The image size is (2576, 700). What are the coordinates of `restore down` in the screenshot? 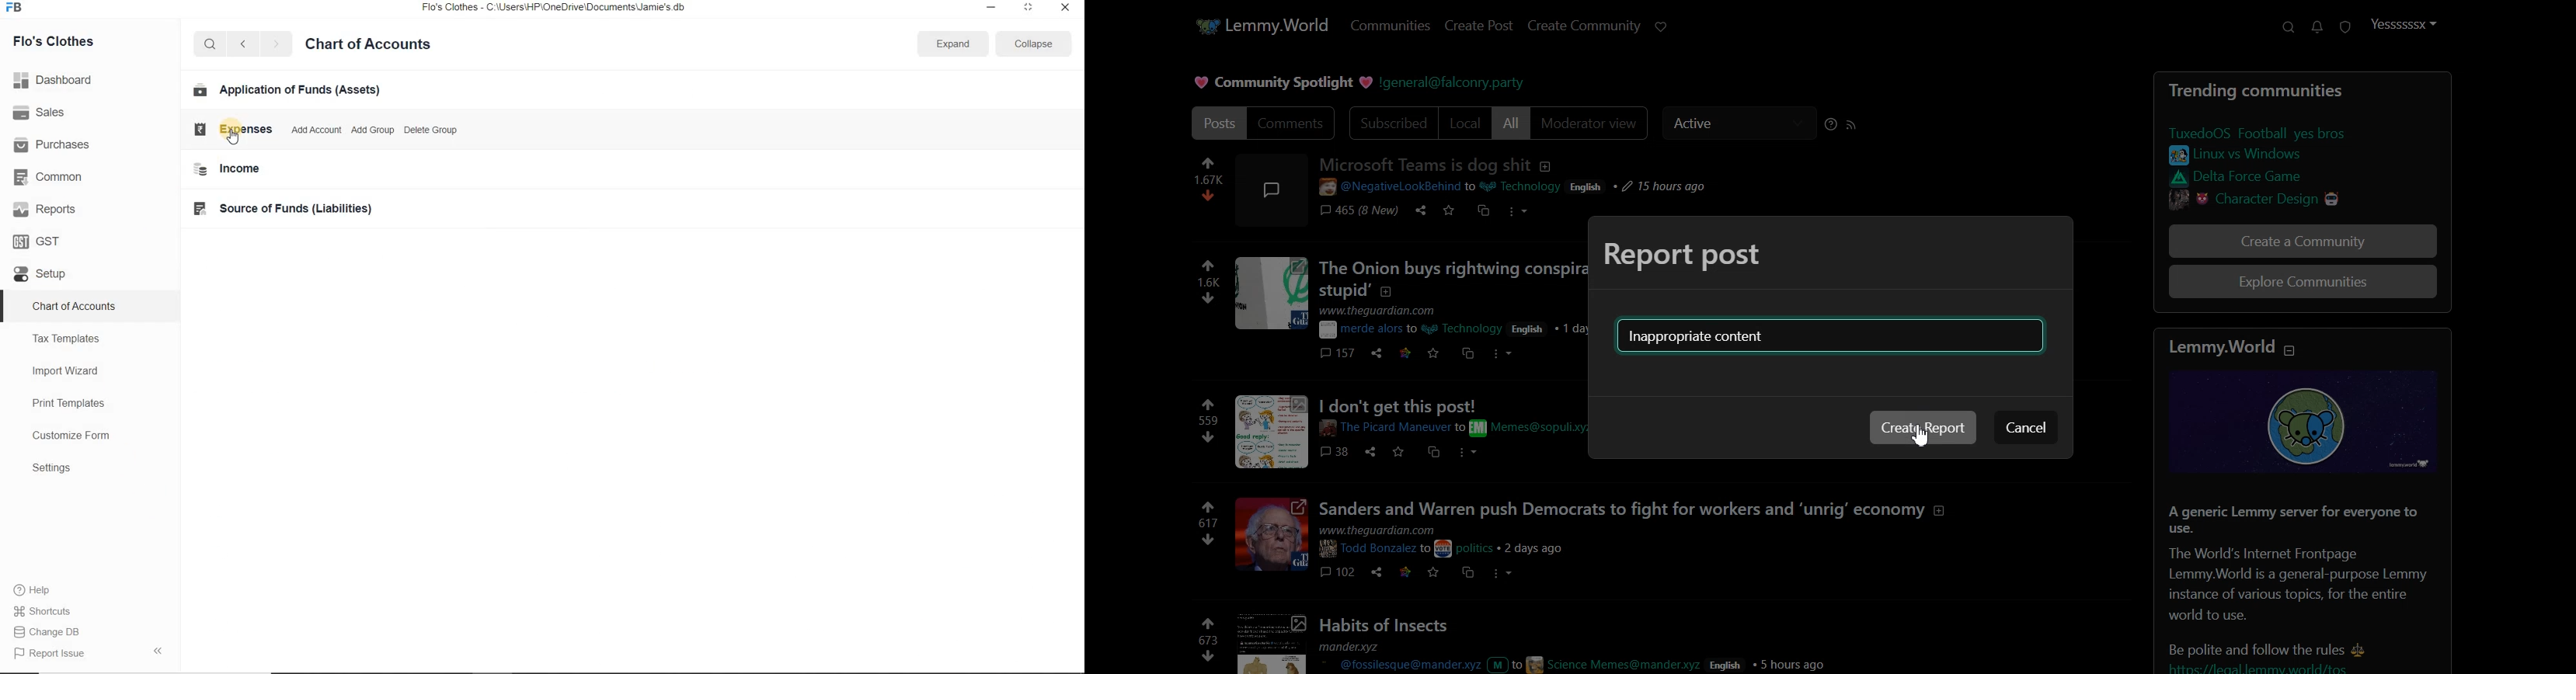 It's located at (1028, 10).